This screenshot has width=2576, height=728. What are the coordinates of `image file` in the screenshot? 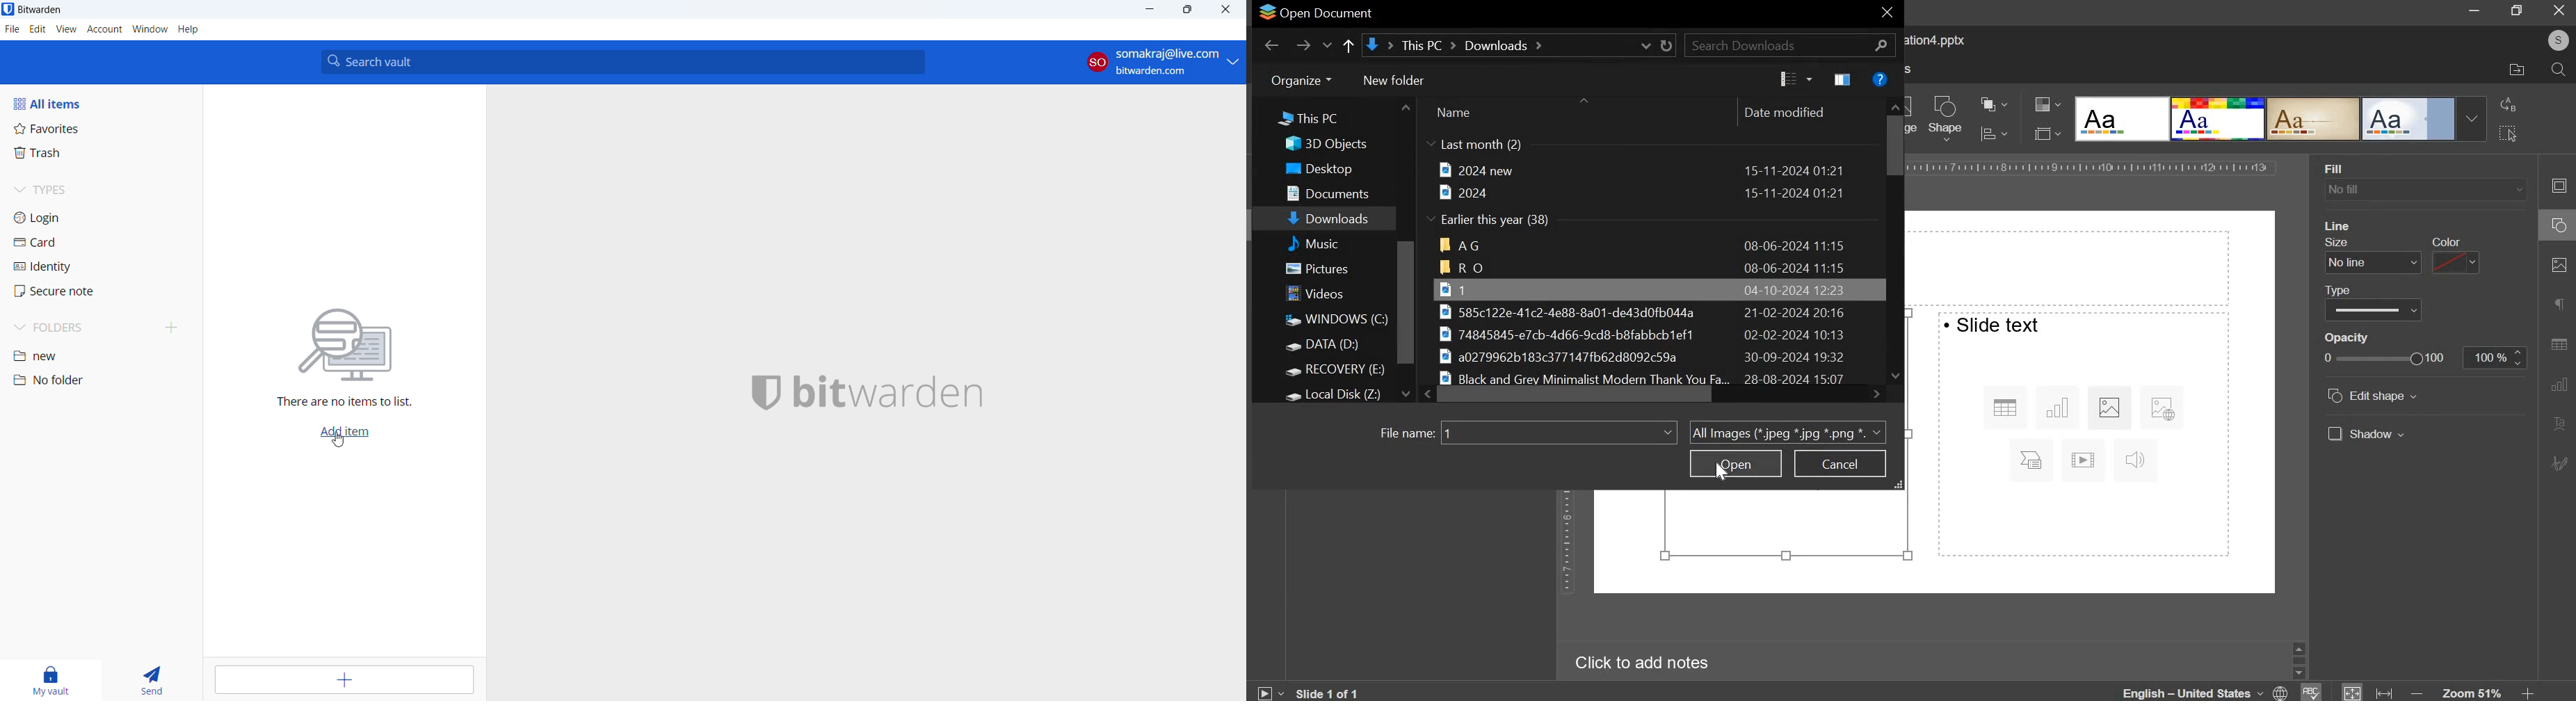 It's located at (1646, 312).